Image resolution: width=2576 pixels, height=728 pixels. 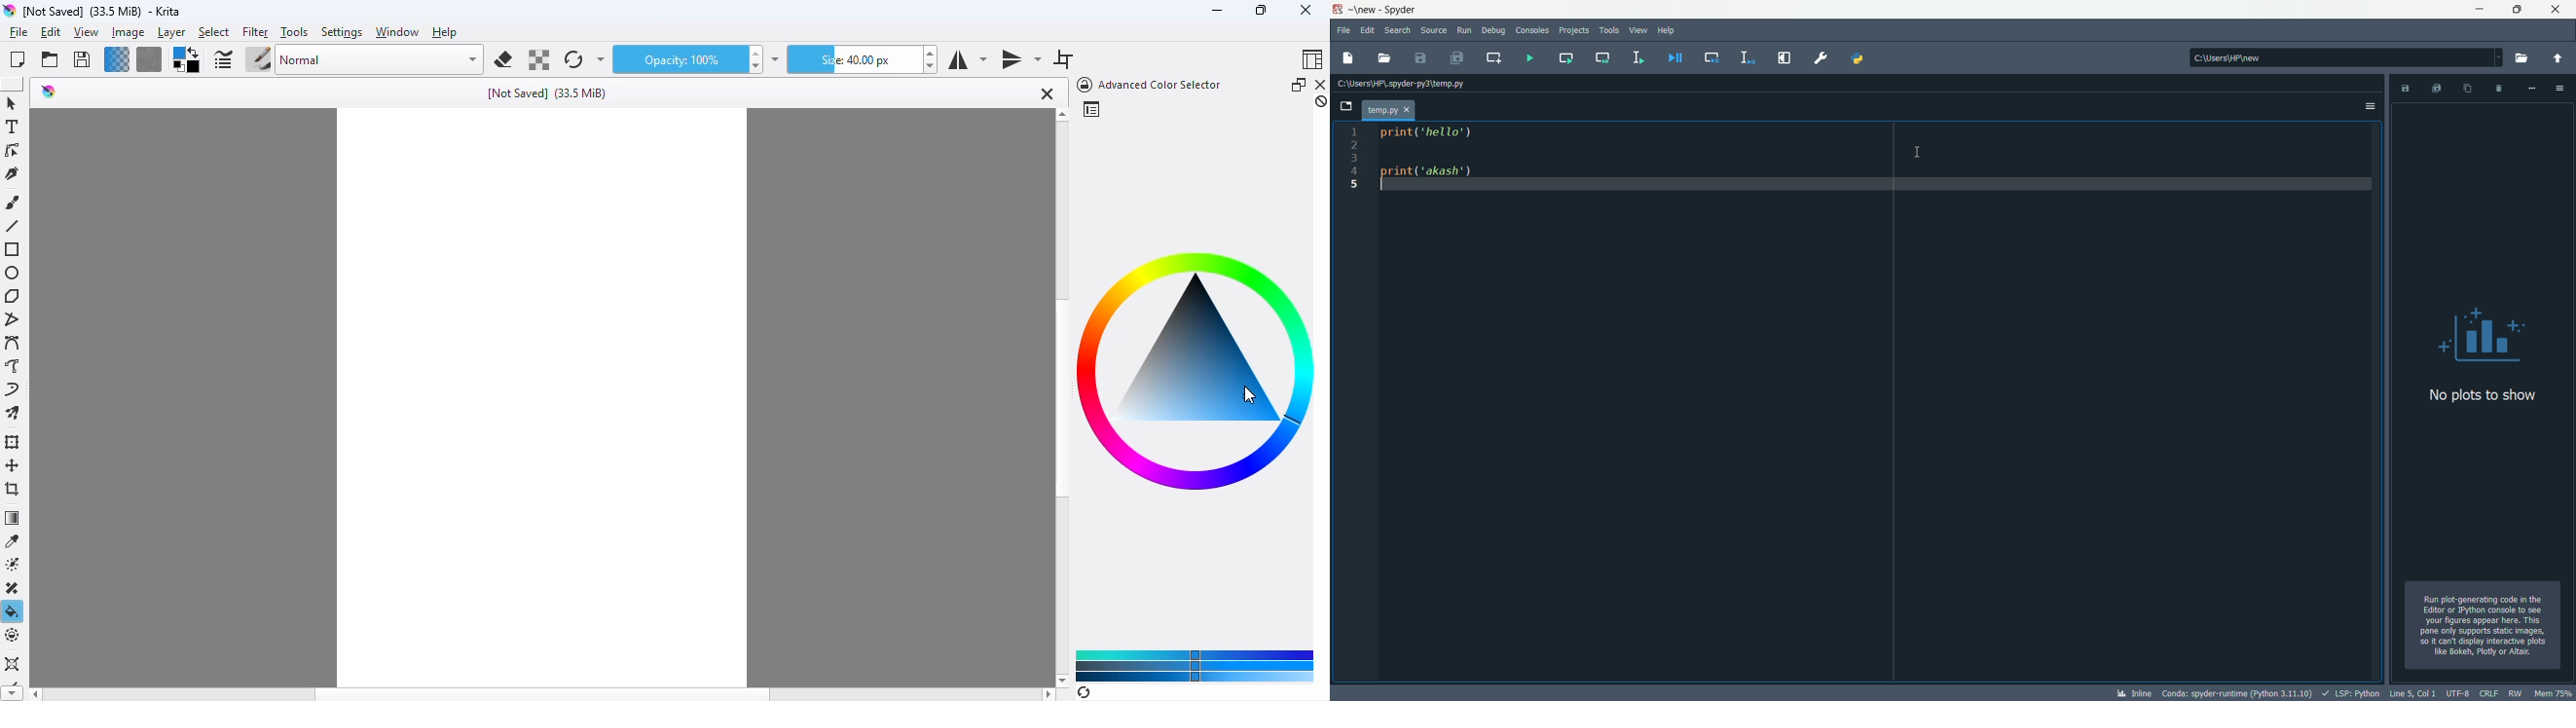 What do you see at coordinates (2557, 9) in the screenshot?
I see `close` at bounding box center [2557, 9].